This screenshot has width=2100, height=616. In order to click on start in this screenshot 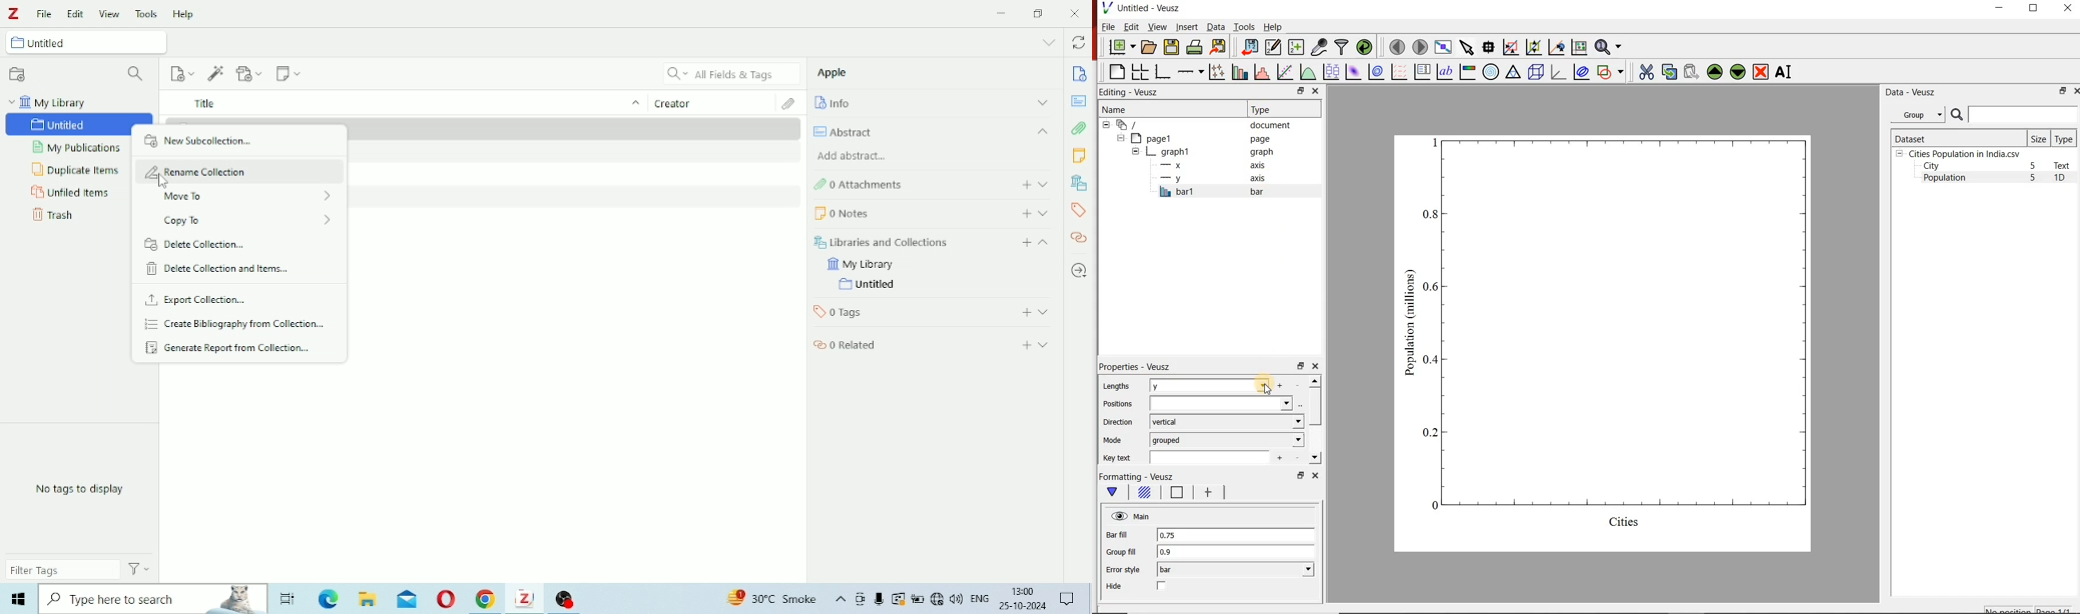, I will do `click(18, 600)`.